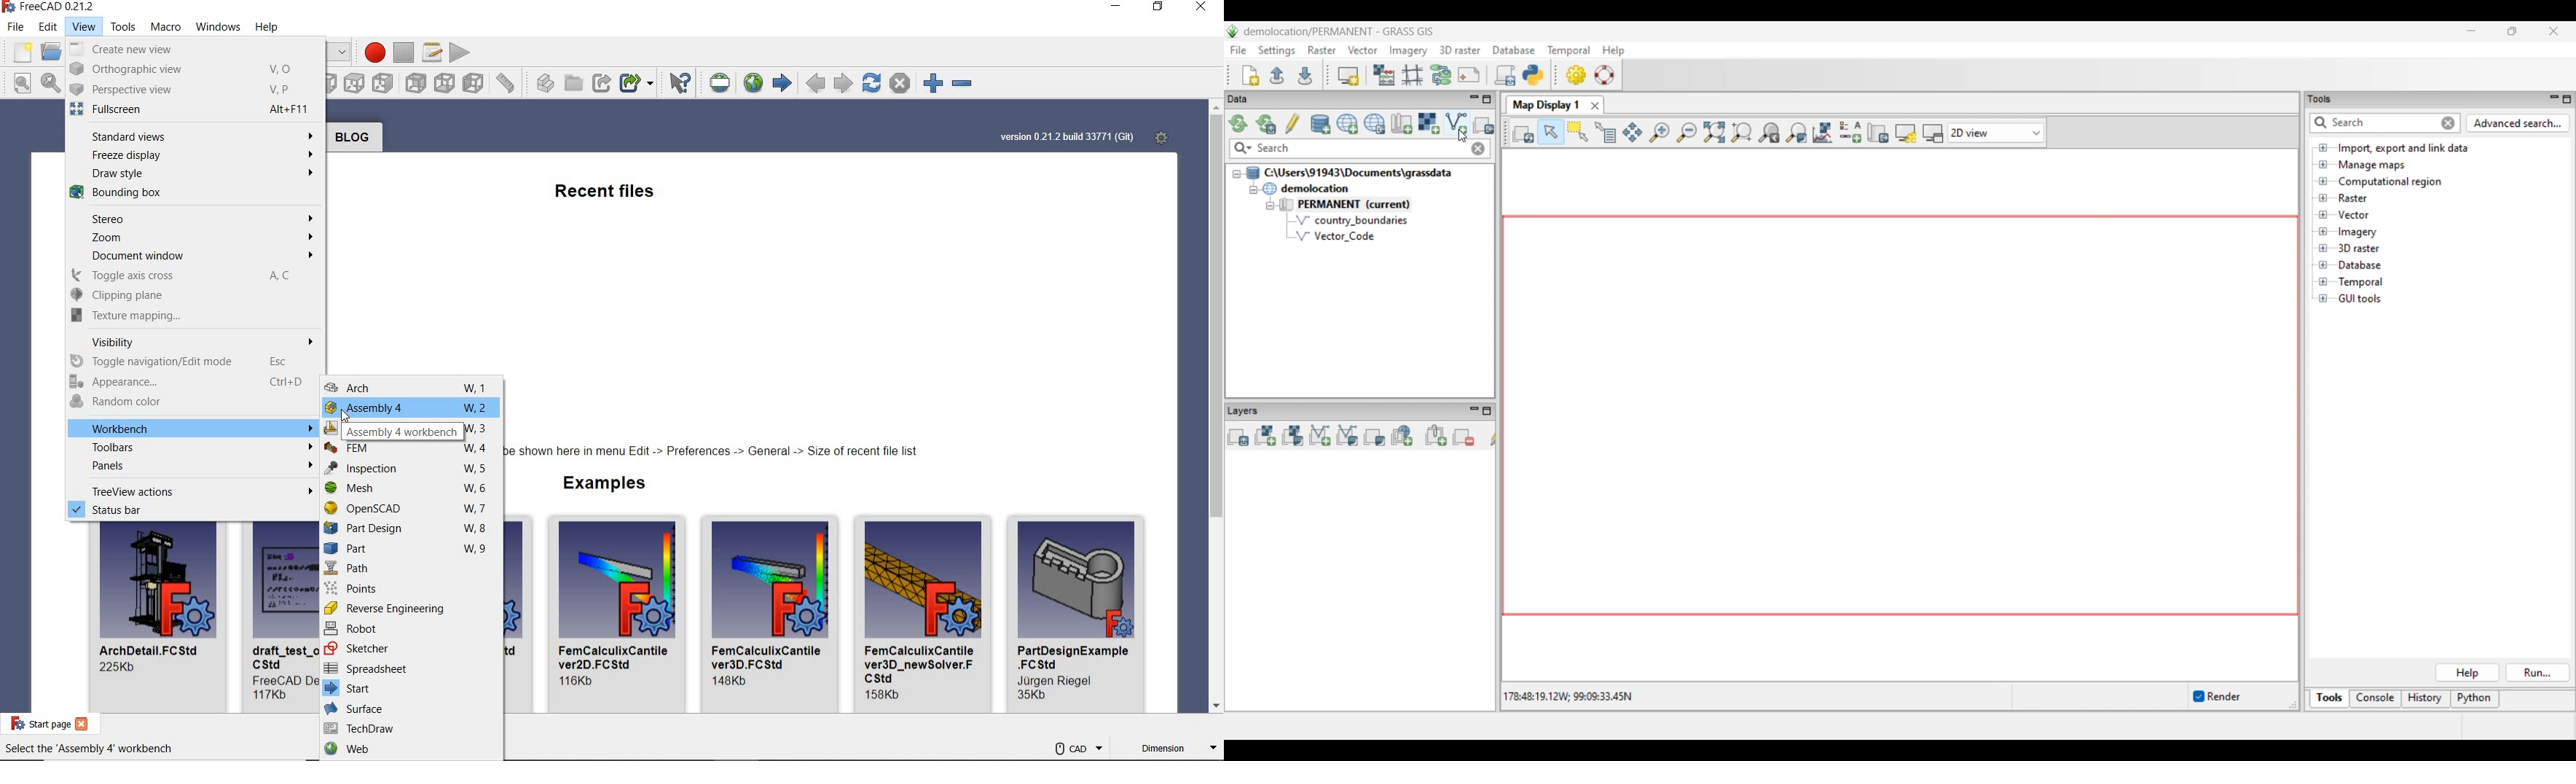 The image size is (2576, 784). I want to click on macro recording, so click(372, 52).